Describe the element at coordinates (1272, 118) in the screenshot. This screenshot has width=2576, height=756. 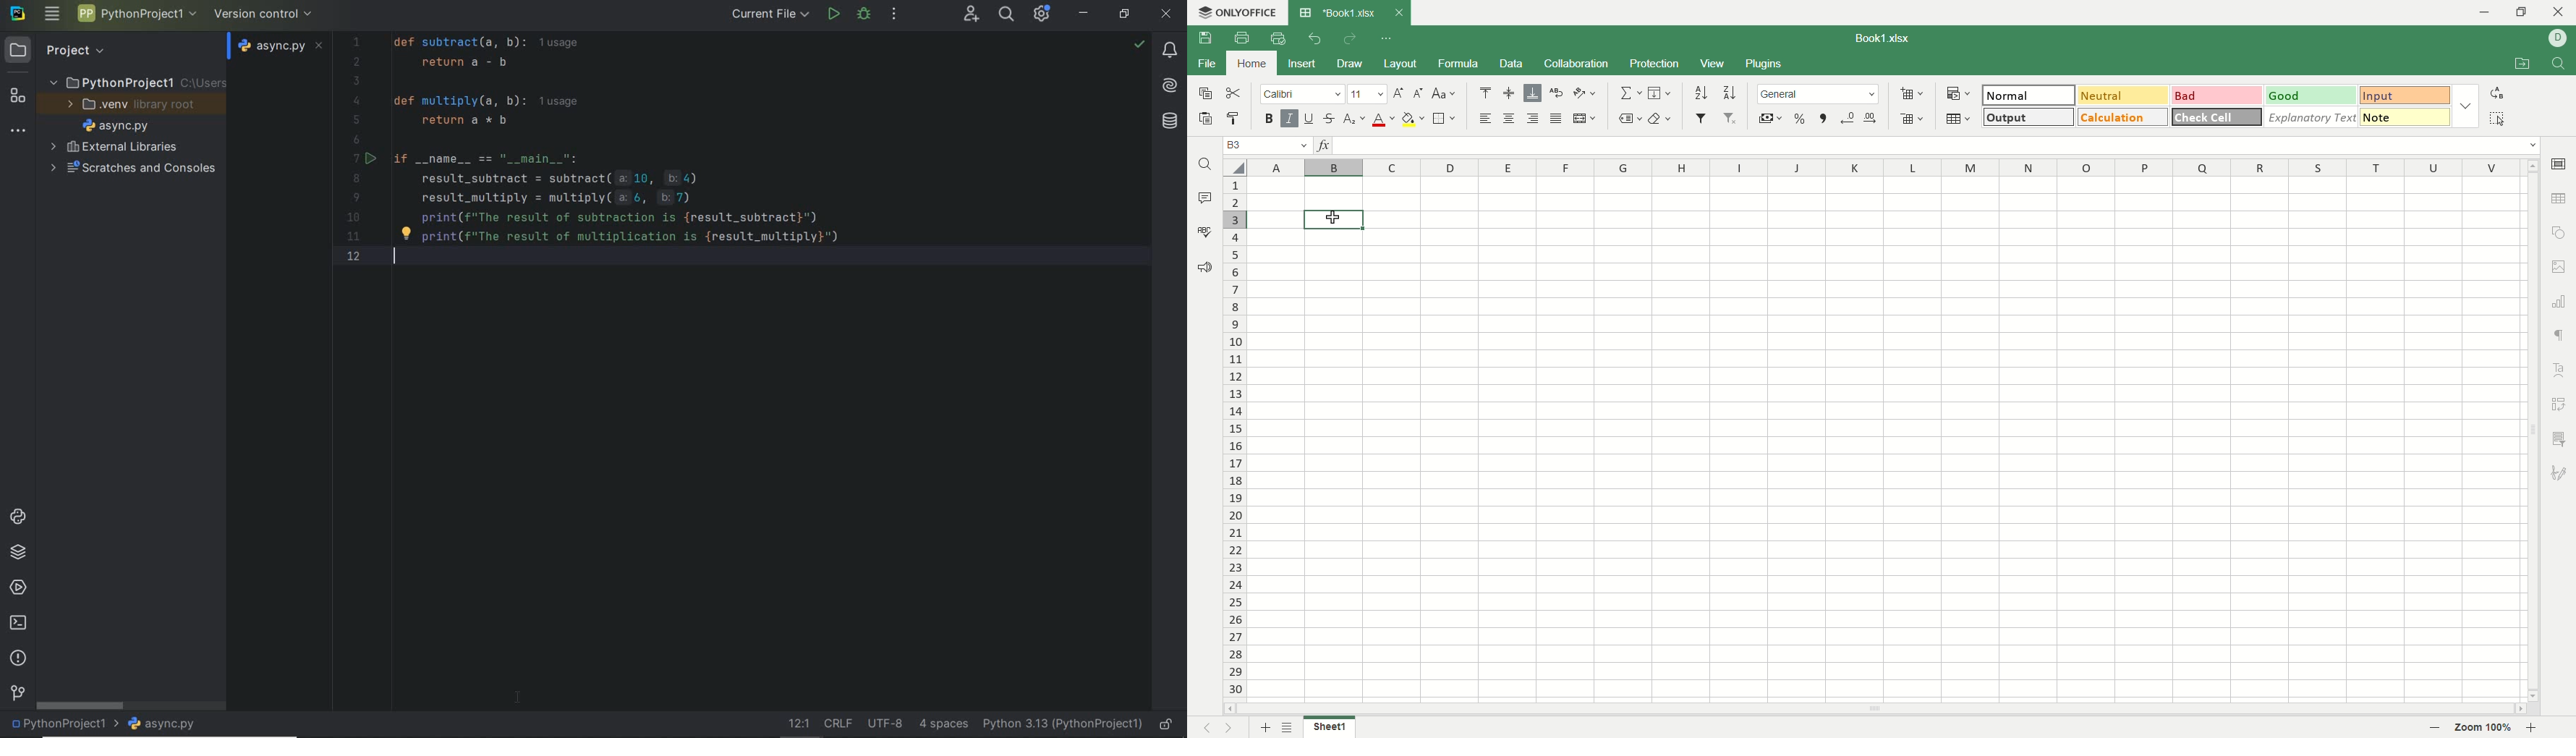
I see `bold` at that location.